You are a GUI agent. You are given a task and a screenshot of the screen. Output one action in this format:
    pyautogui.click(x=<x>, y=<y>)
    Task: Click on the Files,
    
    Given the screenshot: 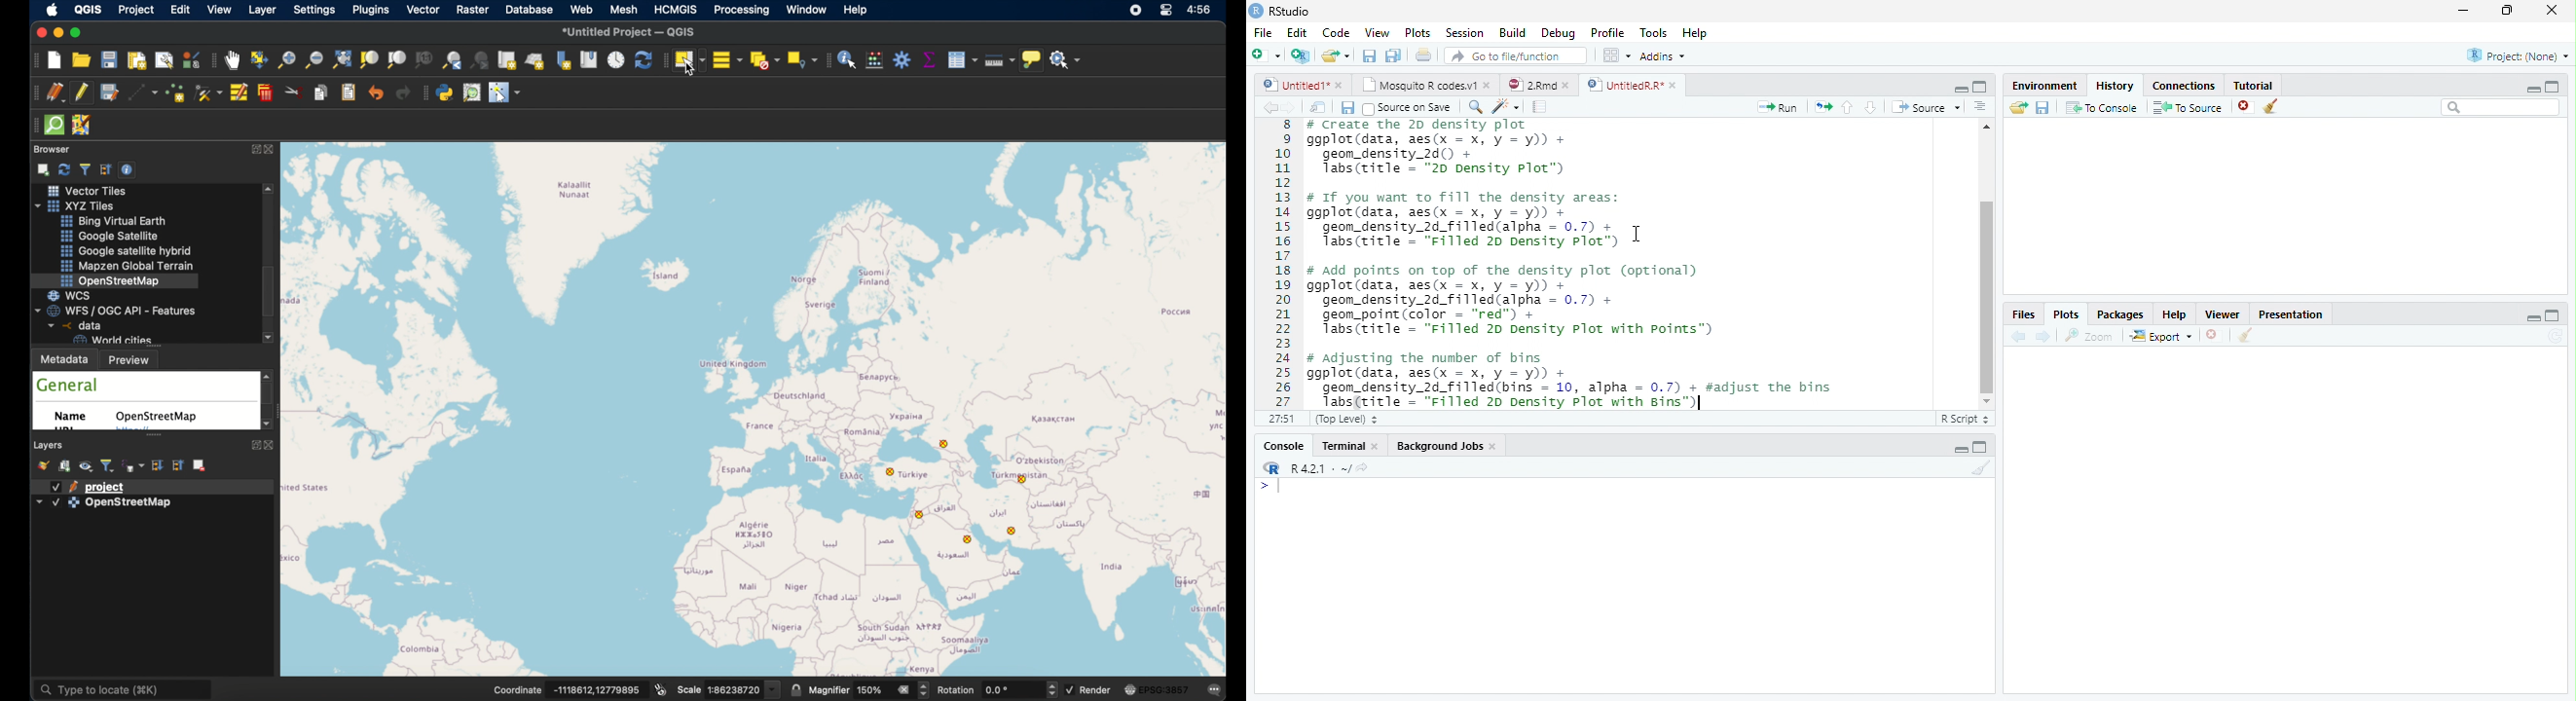 What is the action you would take?
    pyautogui.click(x=2020, y=314)
    